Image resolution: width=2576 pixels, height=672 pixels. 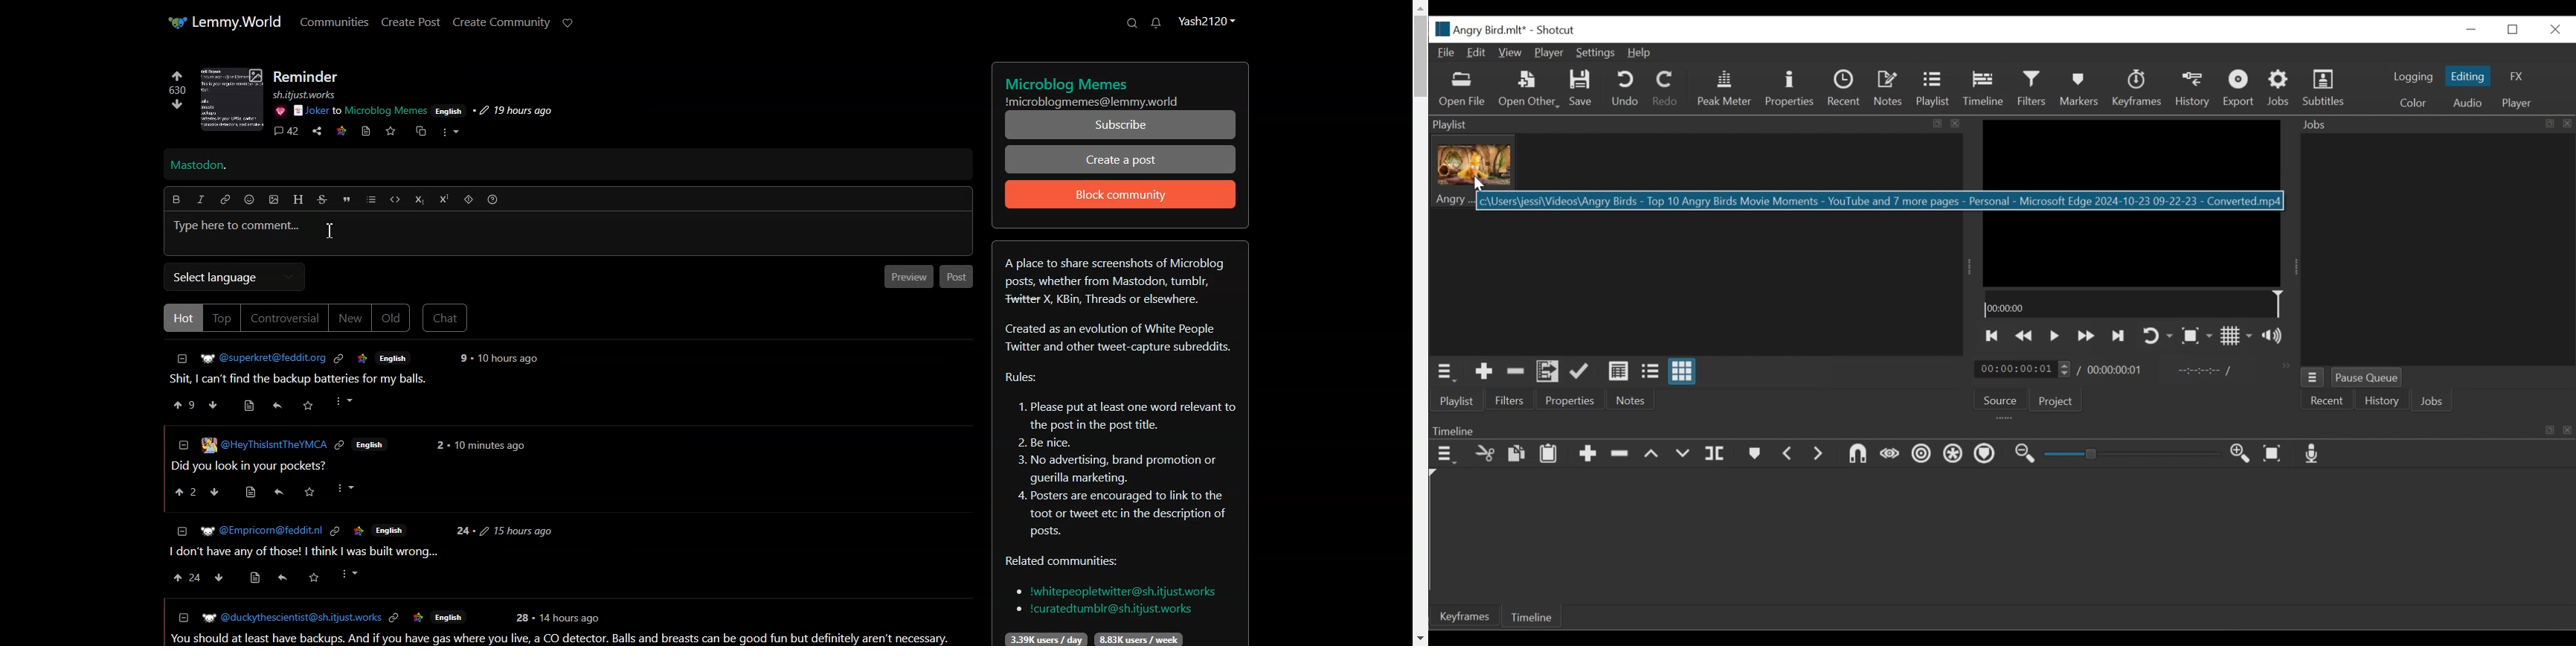 What do you see at coordinates (1954, 454) in the screenshot?
I see `Ripple all tracks` at bounding box center [1954, 454].